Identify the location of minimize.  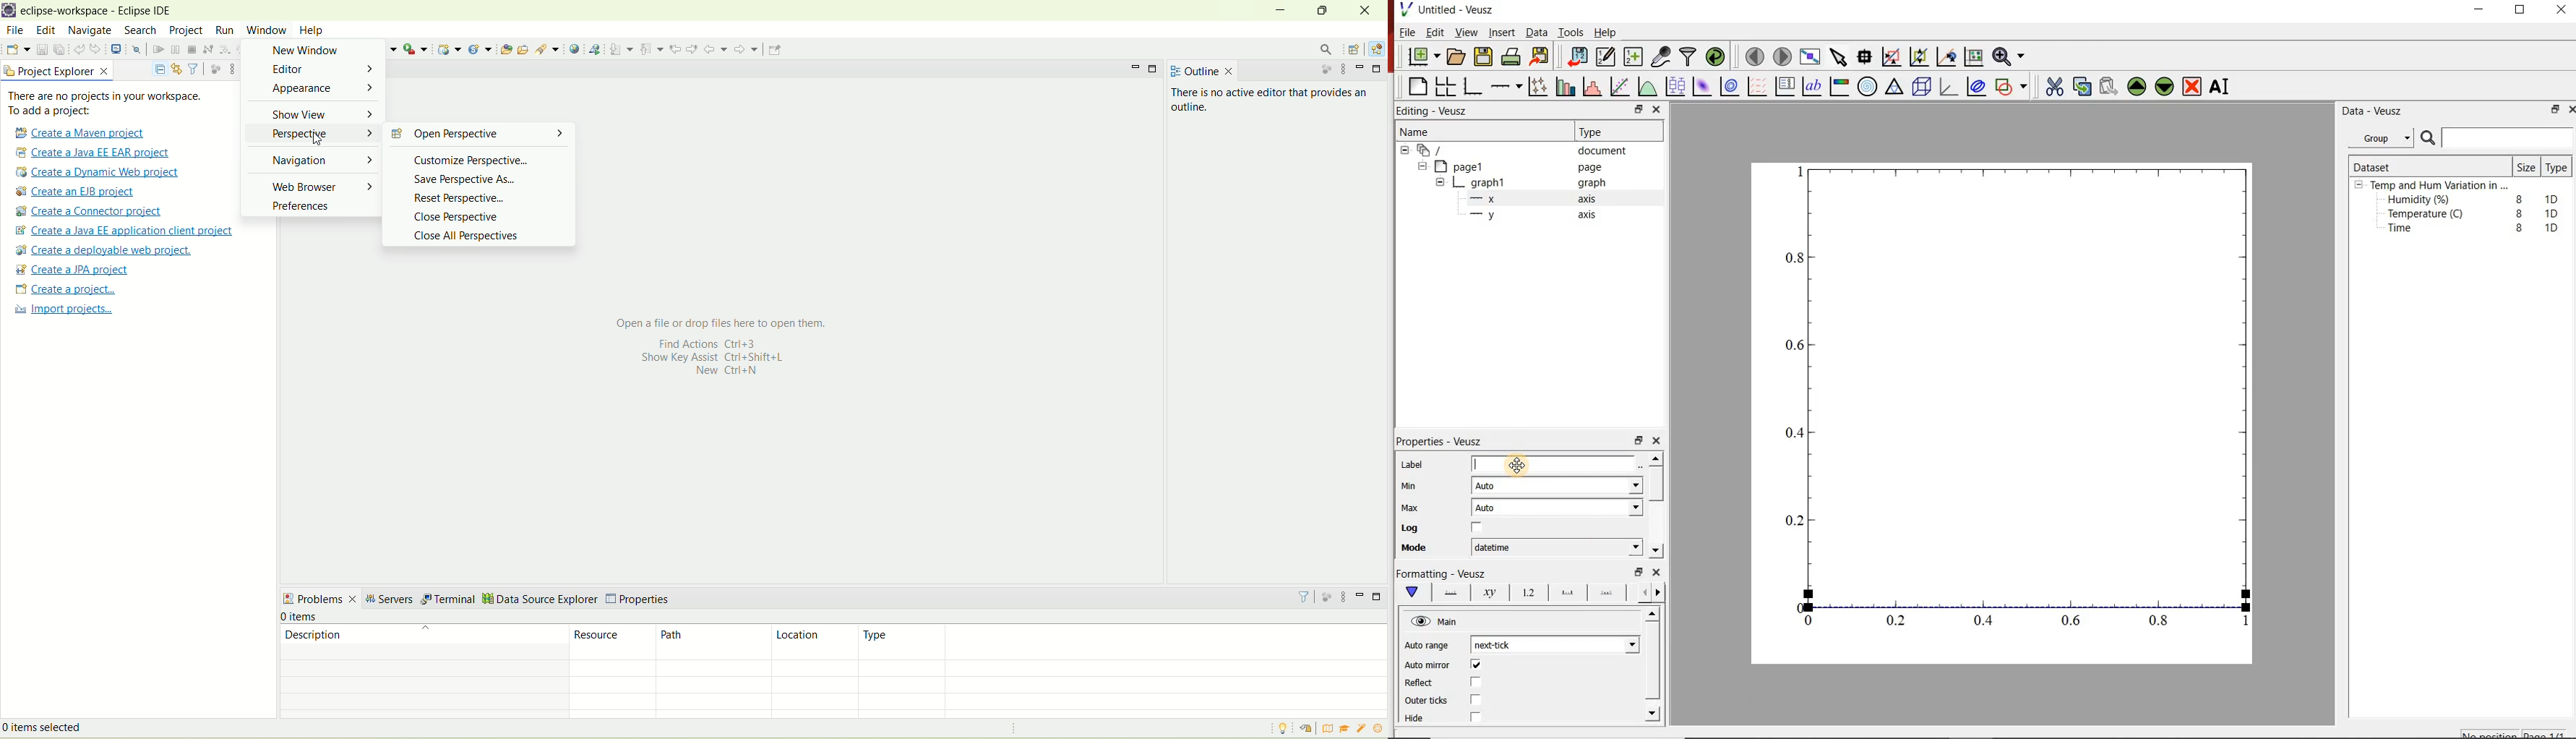
(1281, 9).